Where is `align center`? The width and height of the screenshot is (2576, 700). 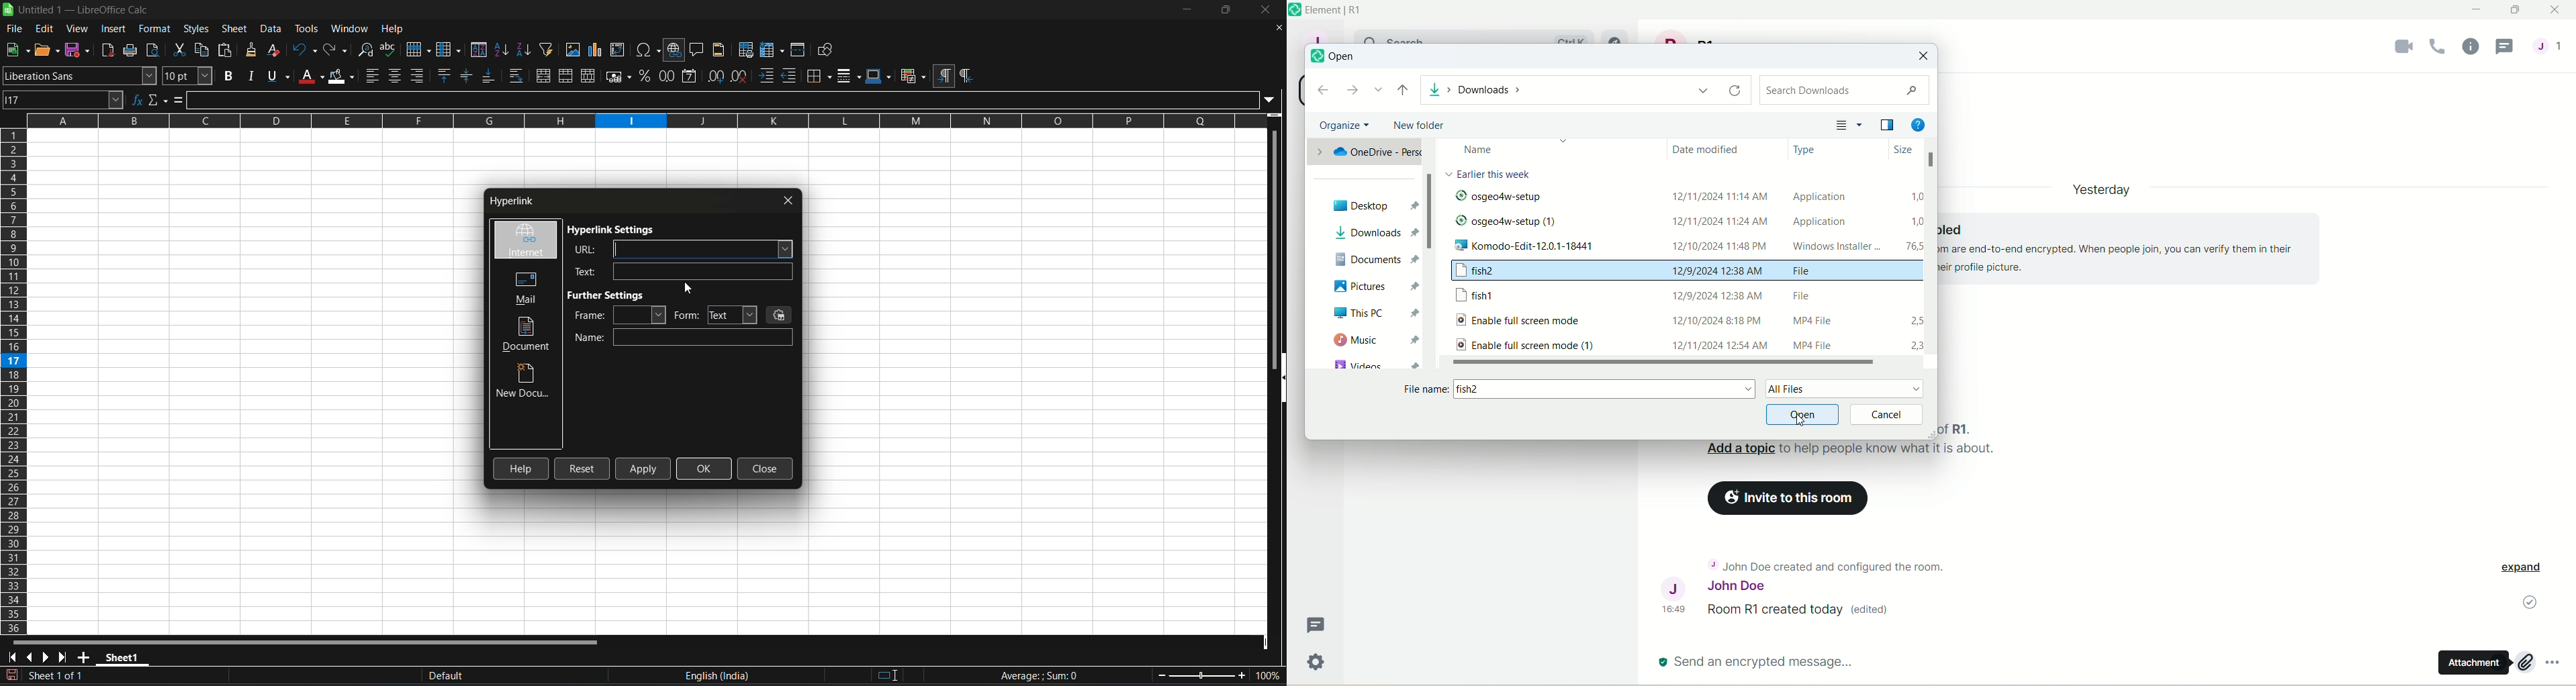 align center is located at coordinates (395, 76).